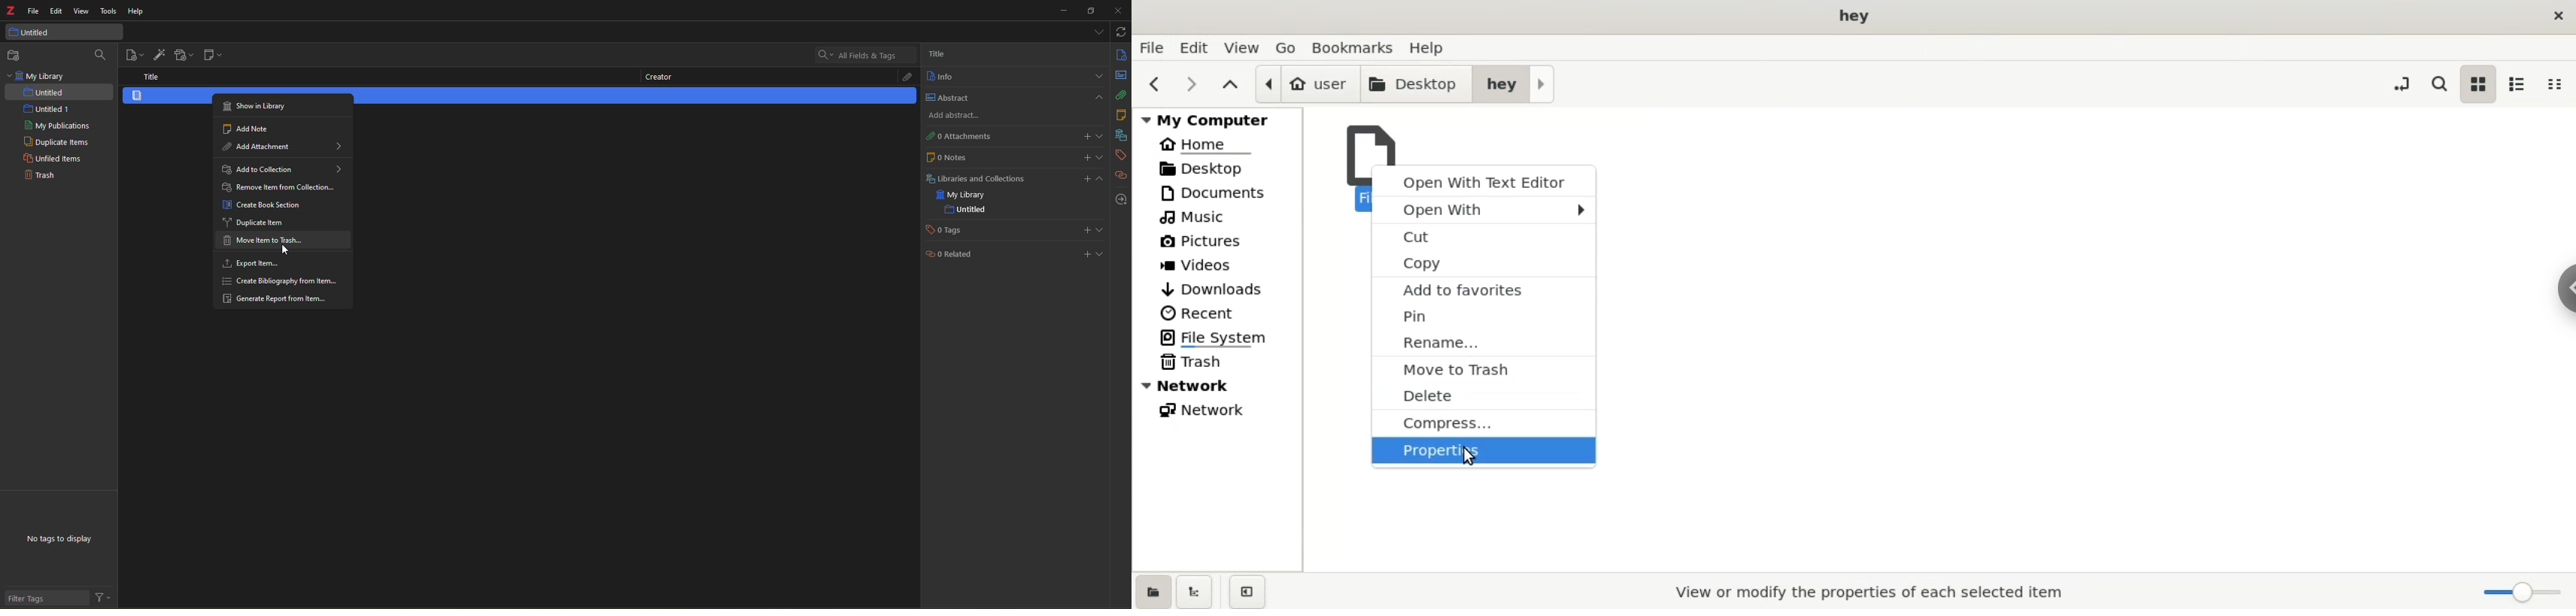  Describe the element at coordinates (1085, 230) in the screenshot. I see `add` at that location.